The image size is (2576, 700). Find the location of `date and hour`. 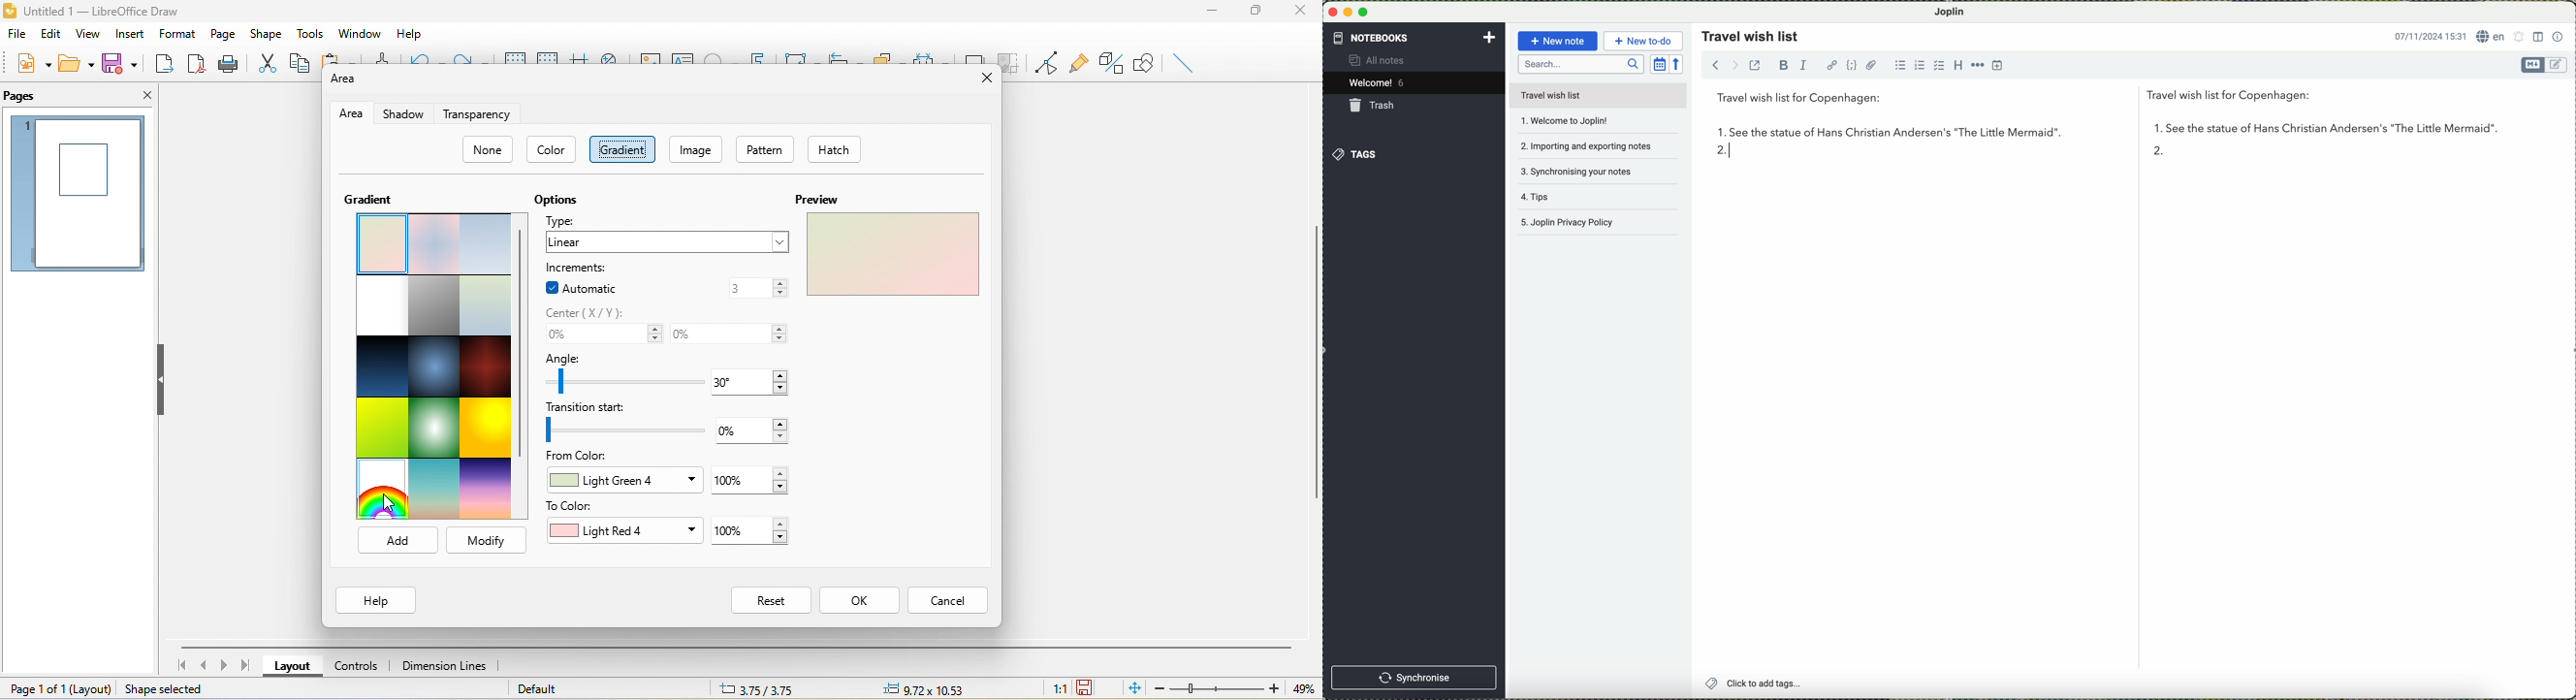

date and hour is located at coordinates (2427, 35).